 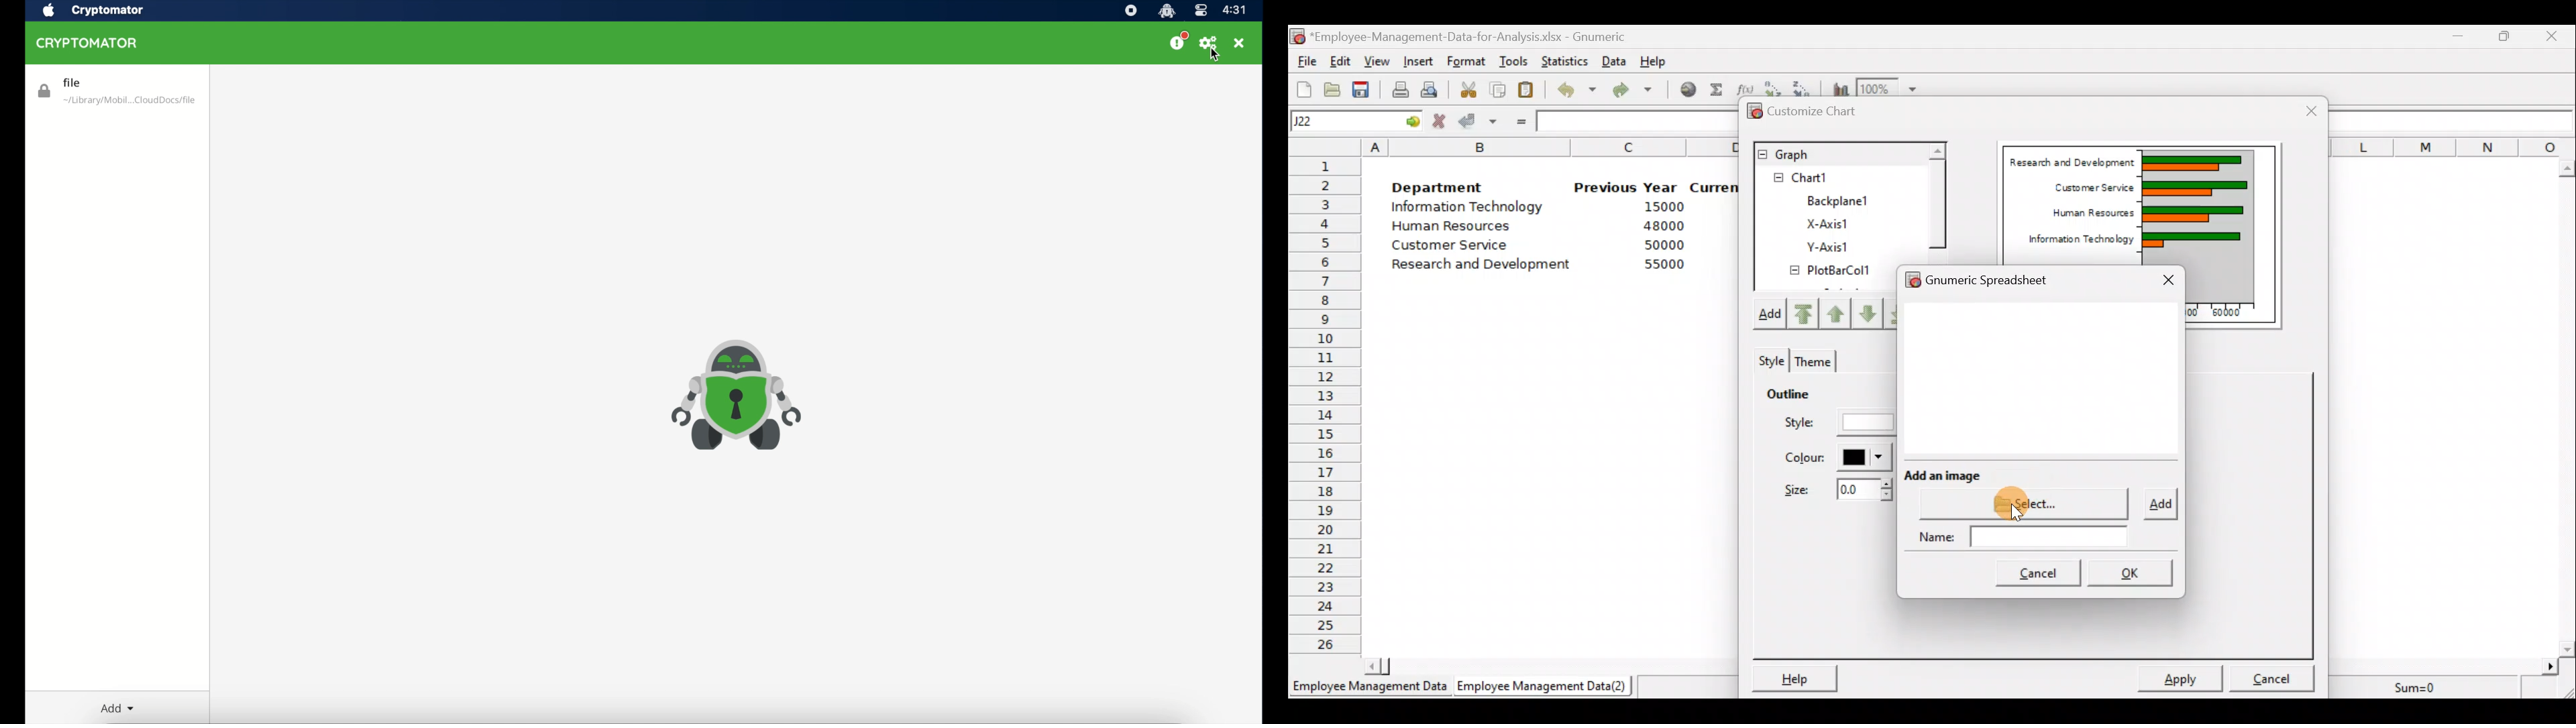 I want to click on Theme, so click(x=1816, y=359).